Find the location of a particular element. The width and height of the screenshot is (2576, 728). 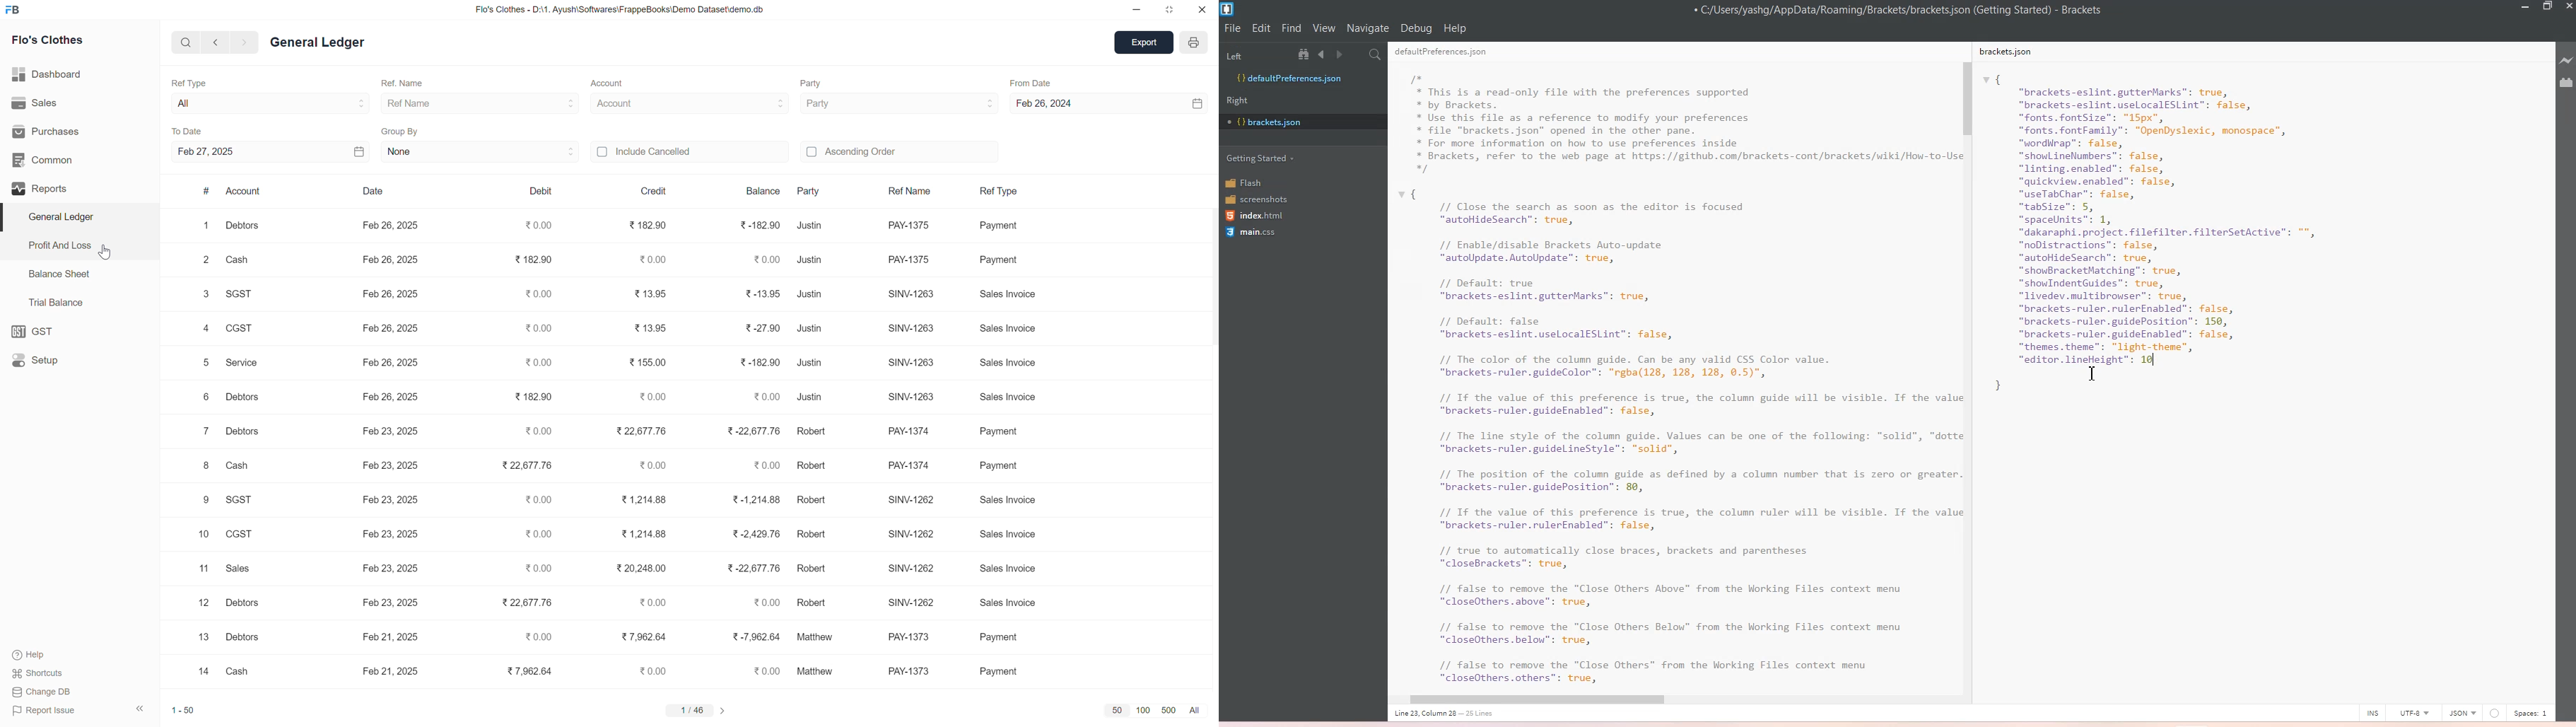

Party is located at coordinates (817, 82).